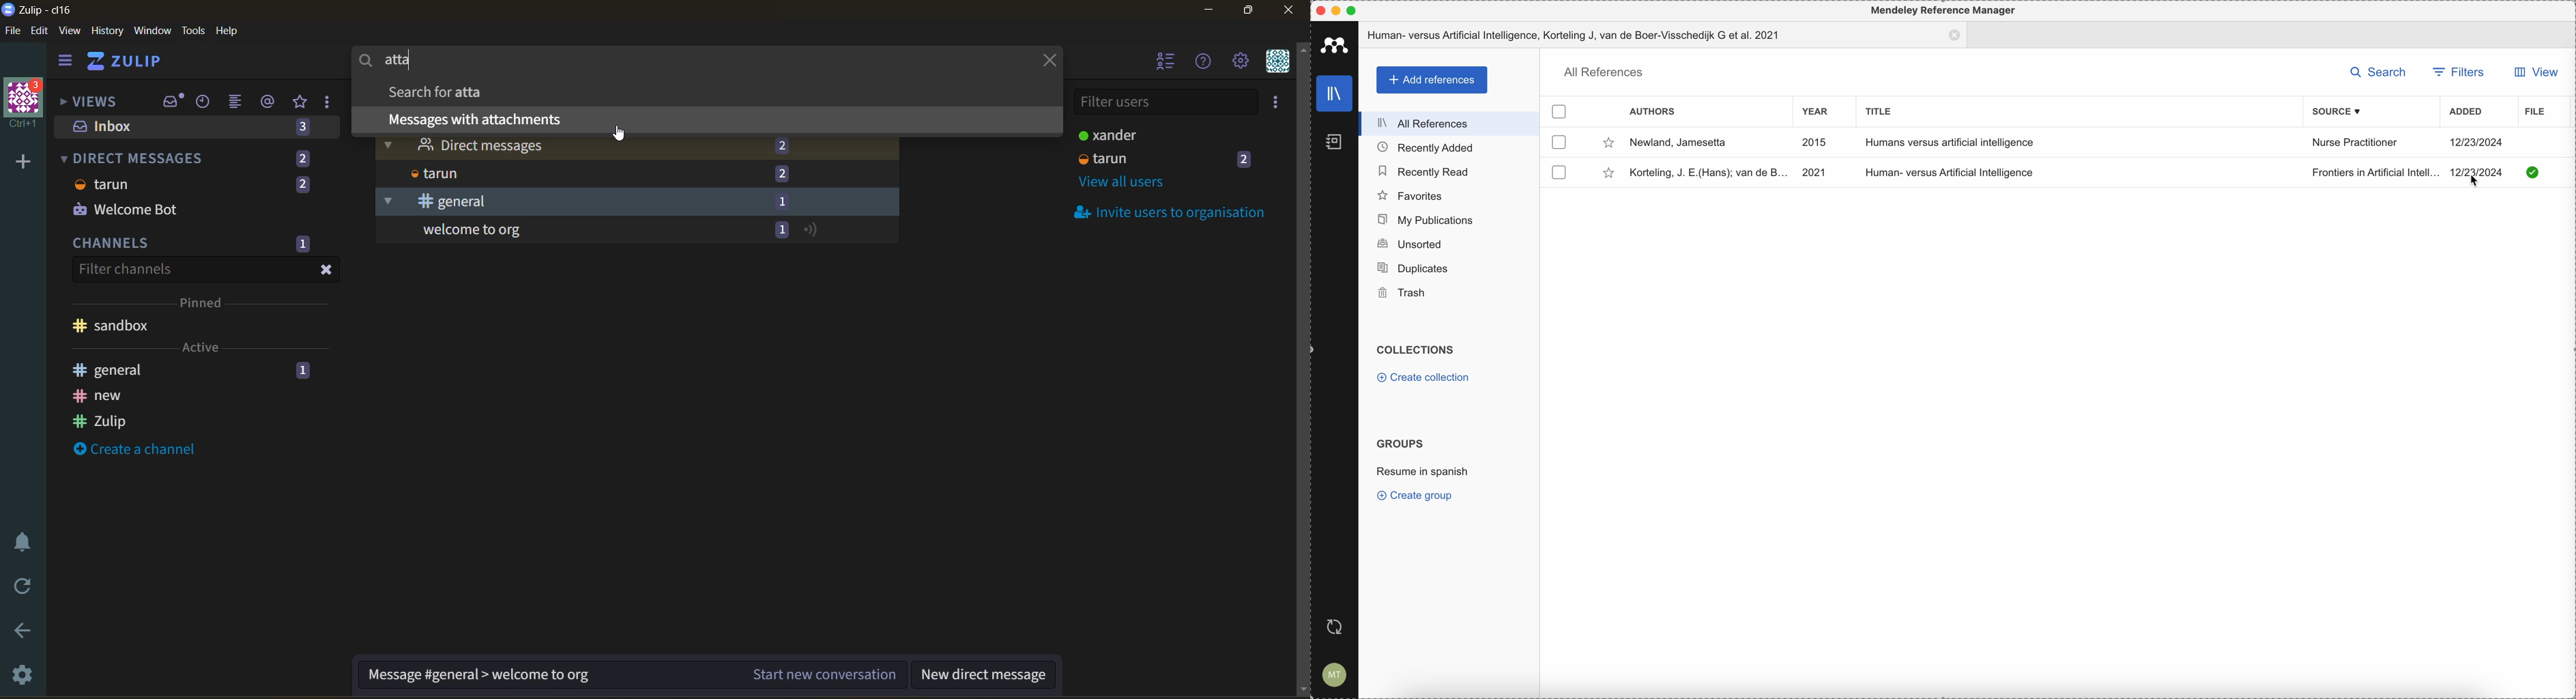 The image size is (2576, 700). Describe the element at coordinates (1320, 10) in the screenshot. I see `close Mendeley` at that location.